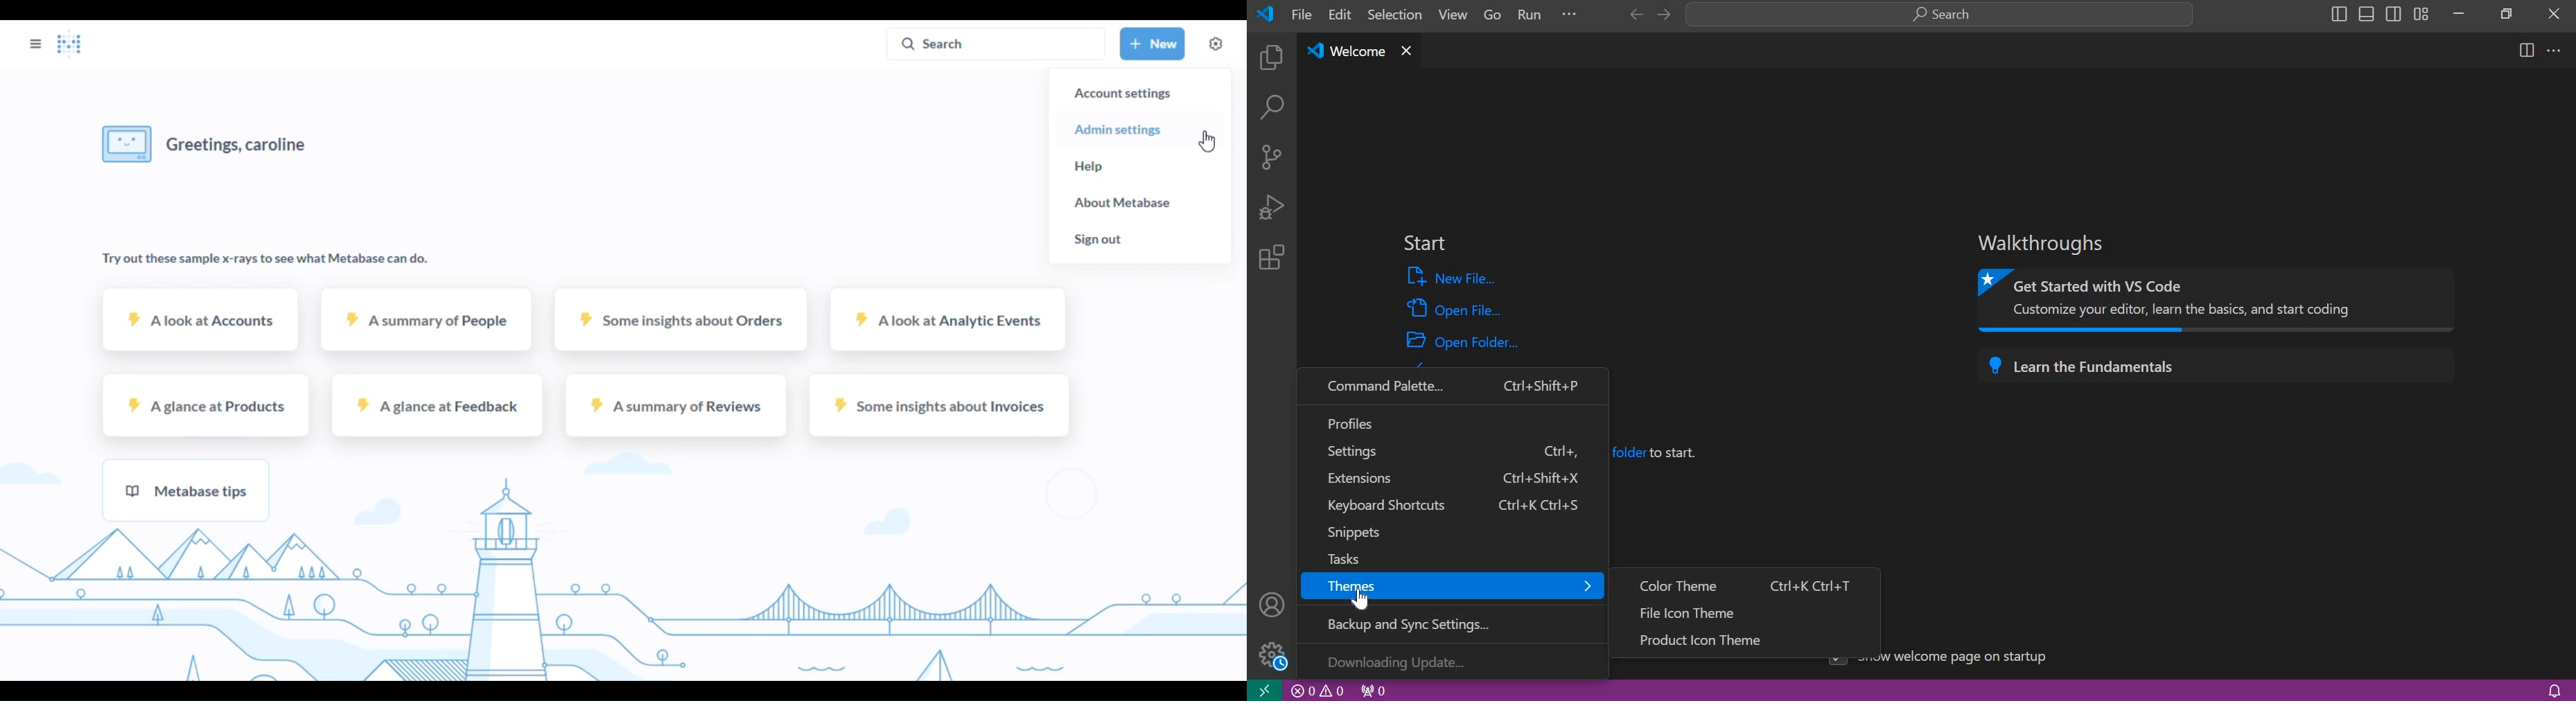  I want to click on search, so click(997, 43).